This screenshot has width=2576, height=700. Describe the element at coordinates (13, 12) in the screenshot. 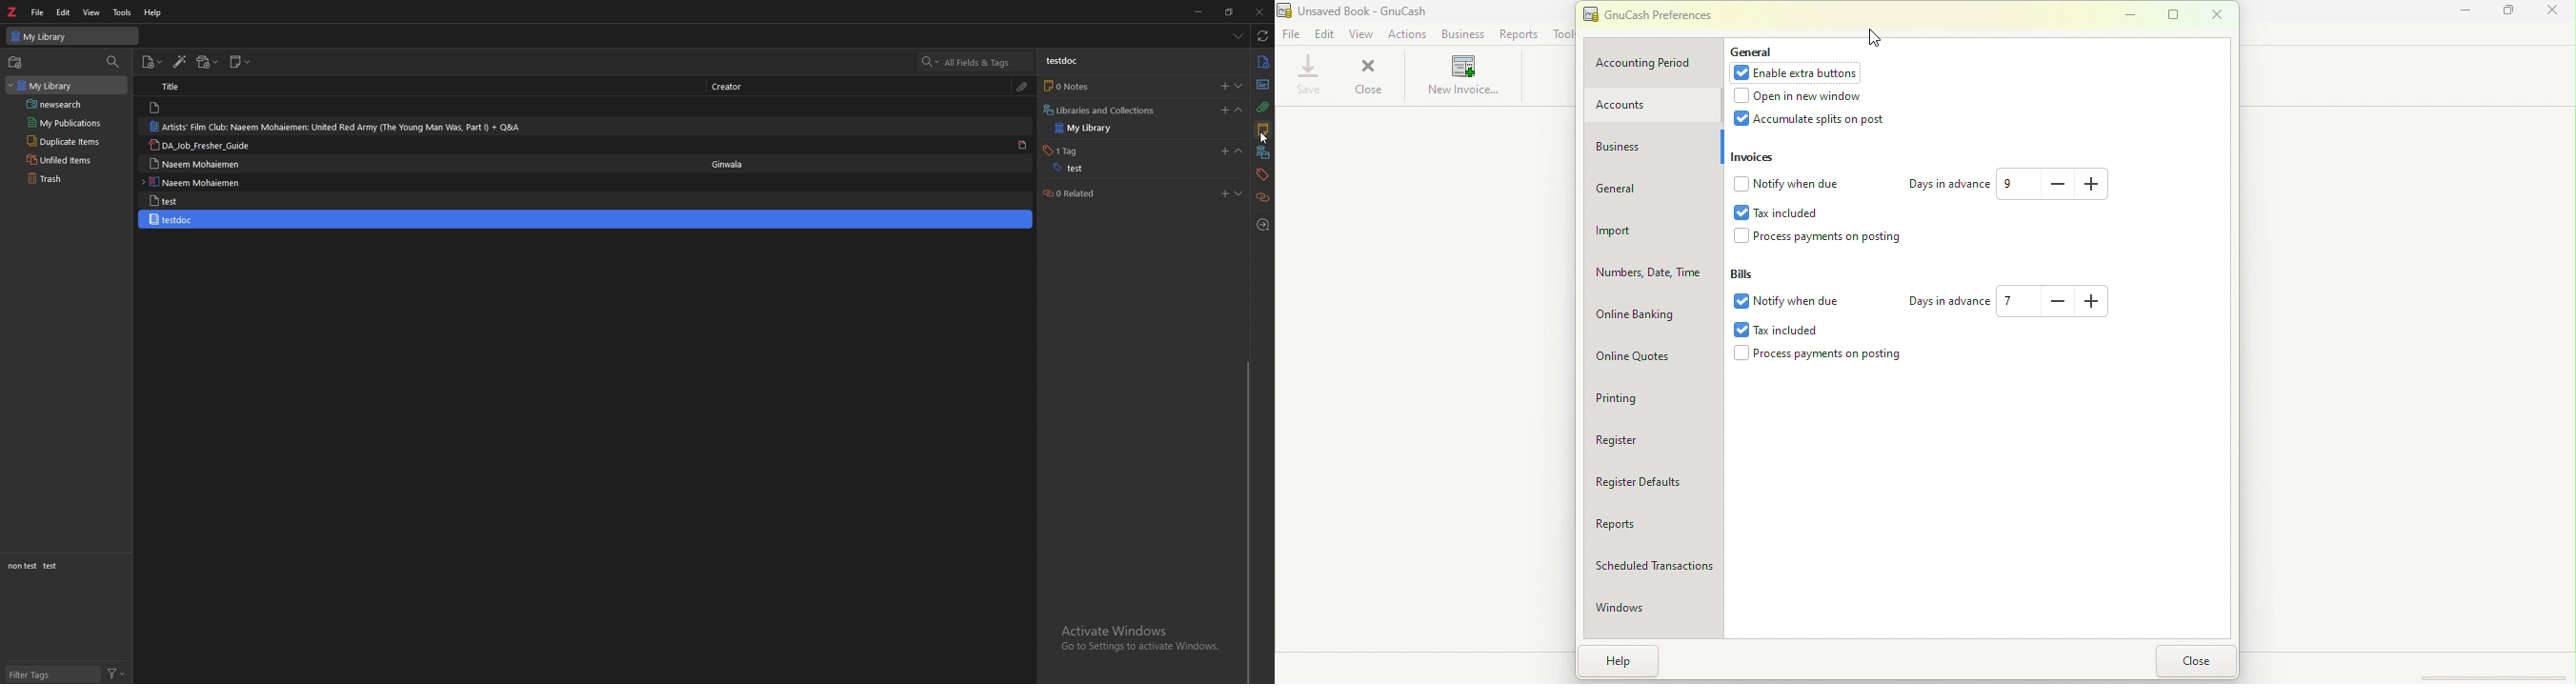

I see `zotero` at that location.